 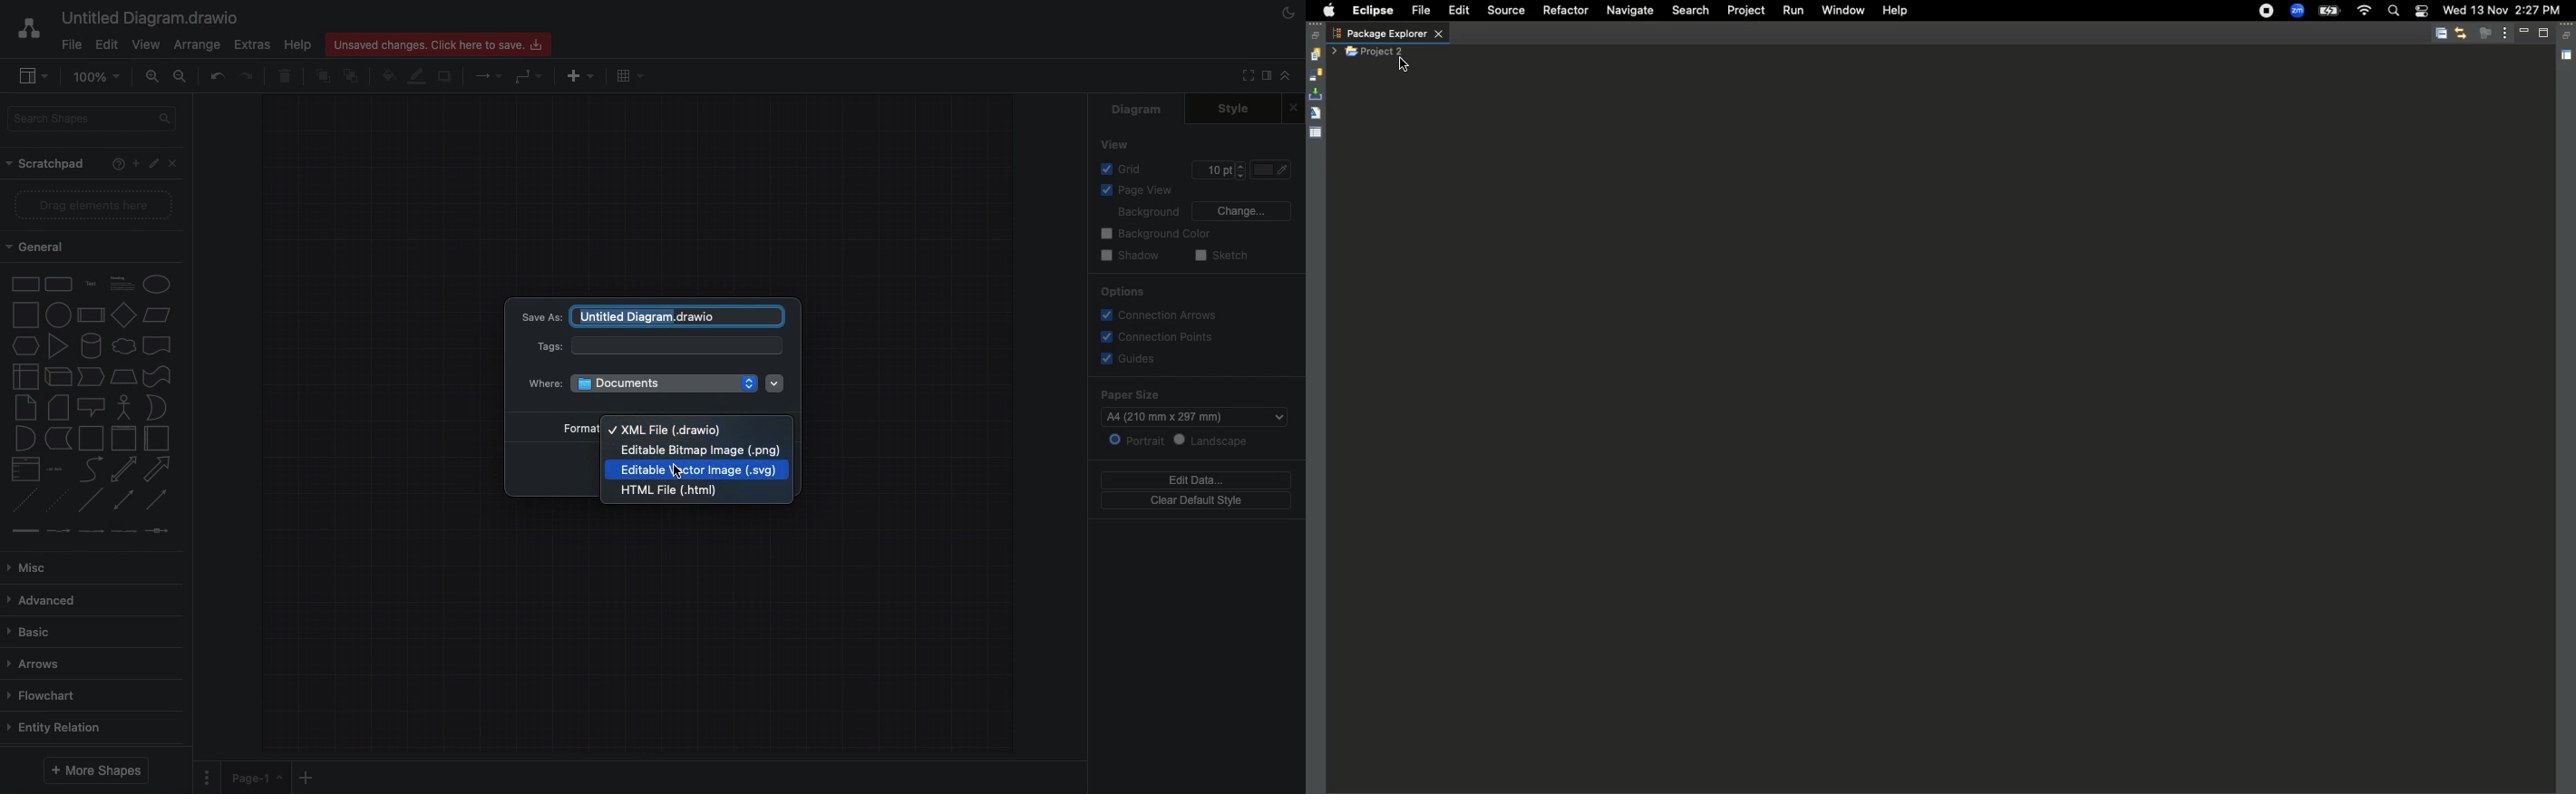 I want to click on Cursor, so click(x=676, y=473).